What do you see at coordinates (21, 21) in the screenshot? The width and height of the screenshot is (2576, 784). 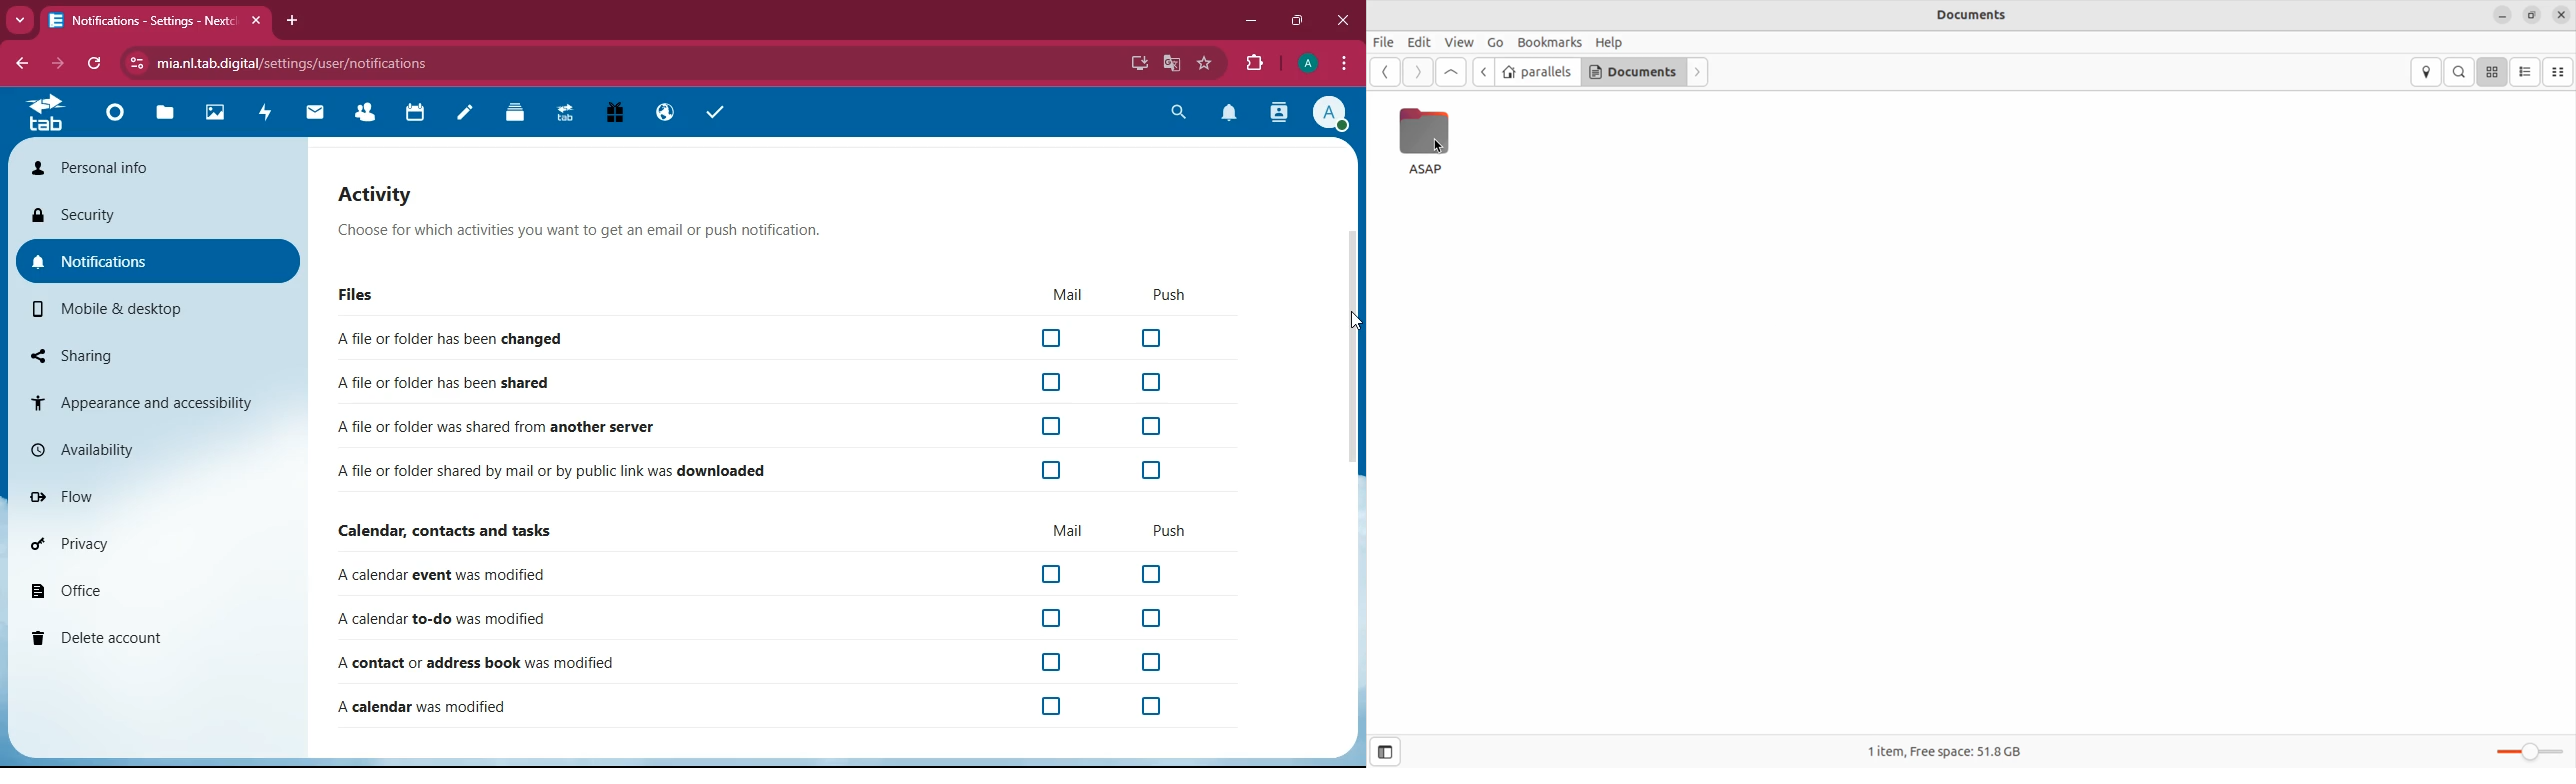 I see `Drop down` at bounding box center [21, 21].